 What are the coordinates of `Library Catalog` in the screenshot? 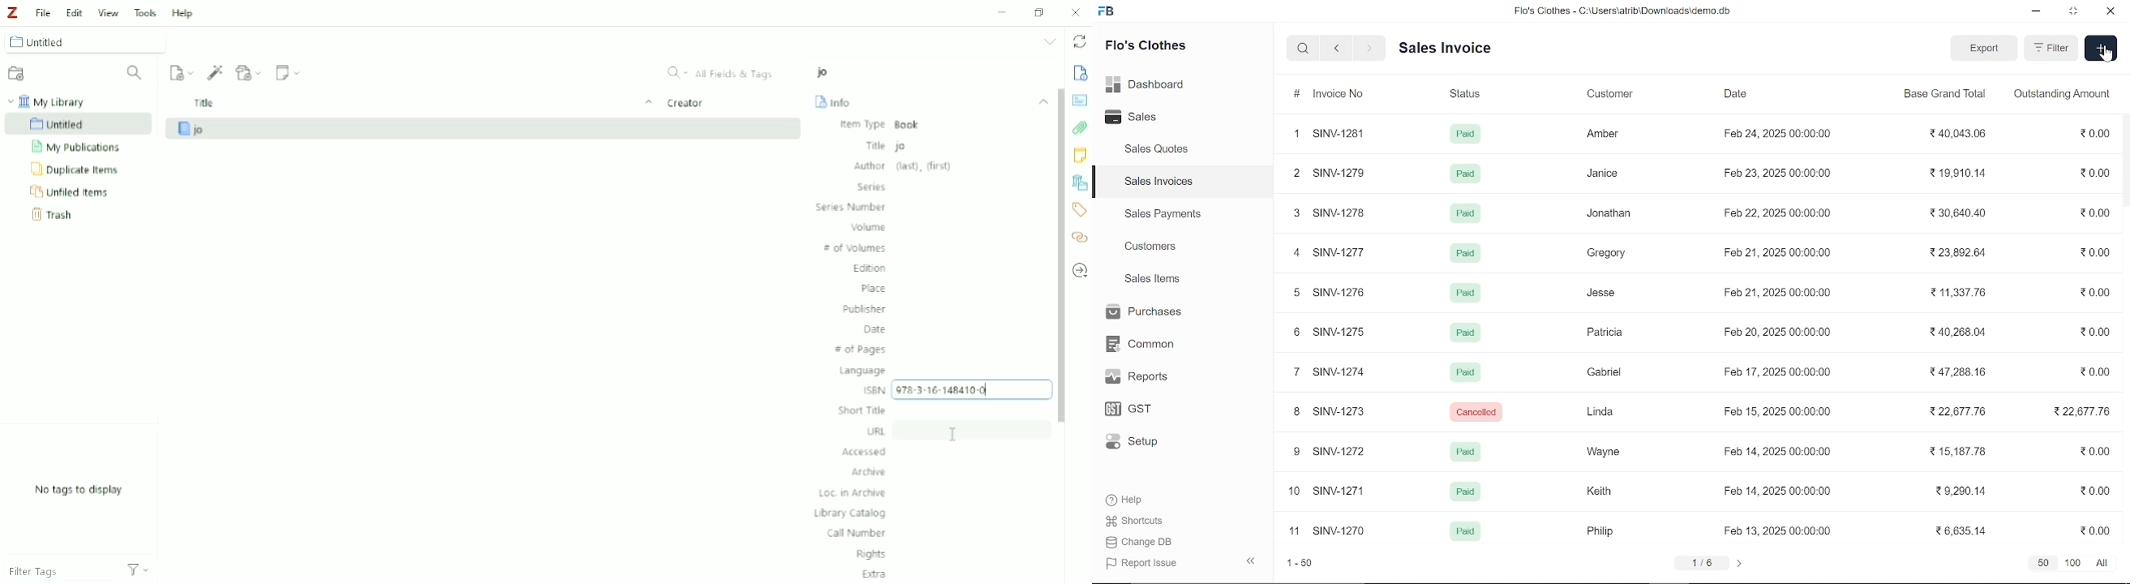 It's located at (849, 513).